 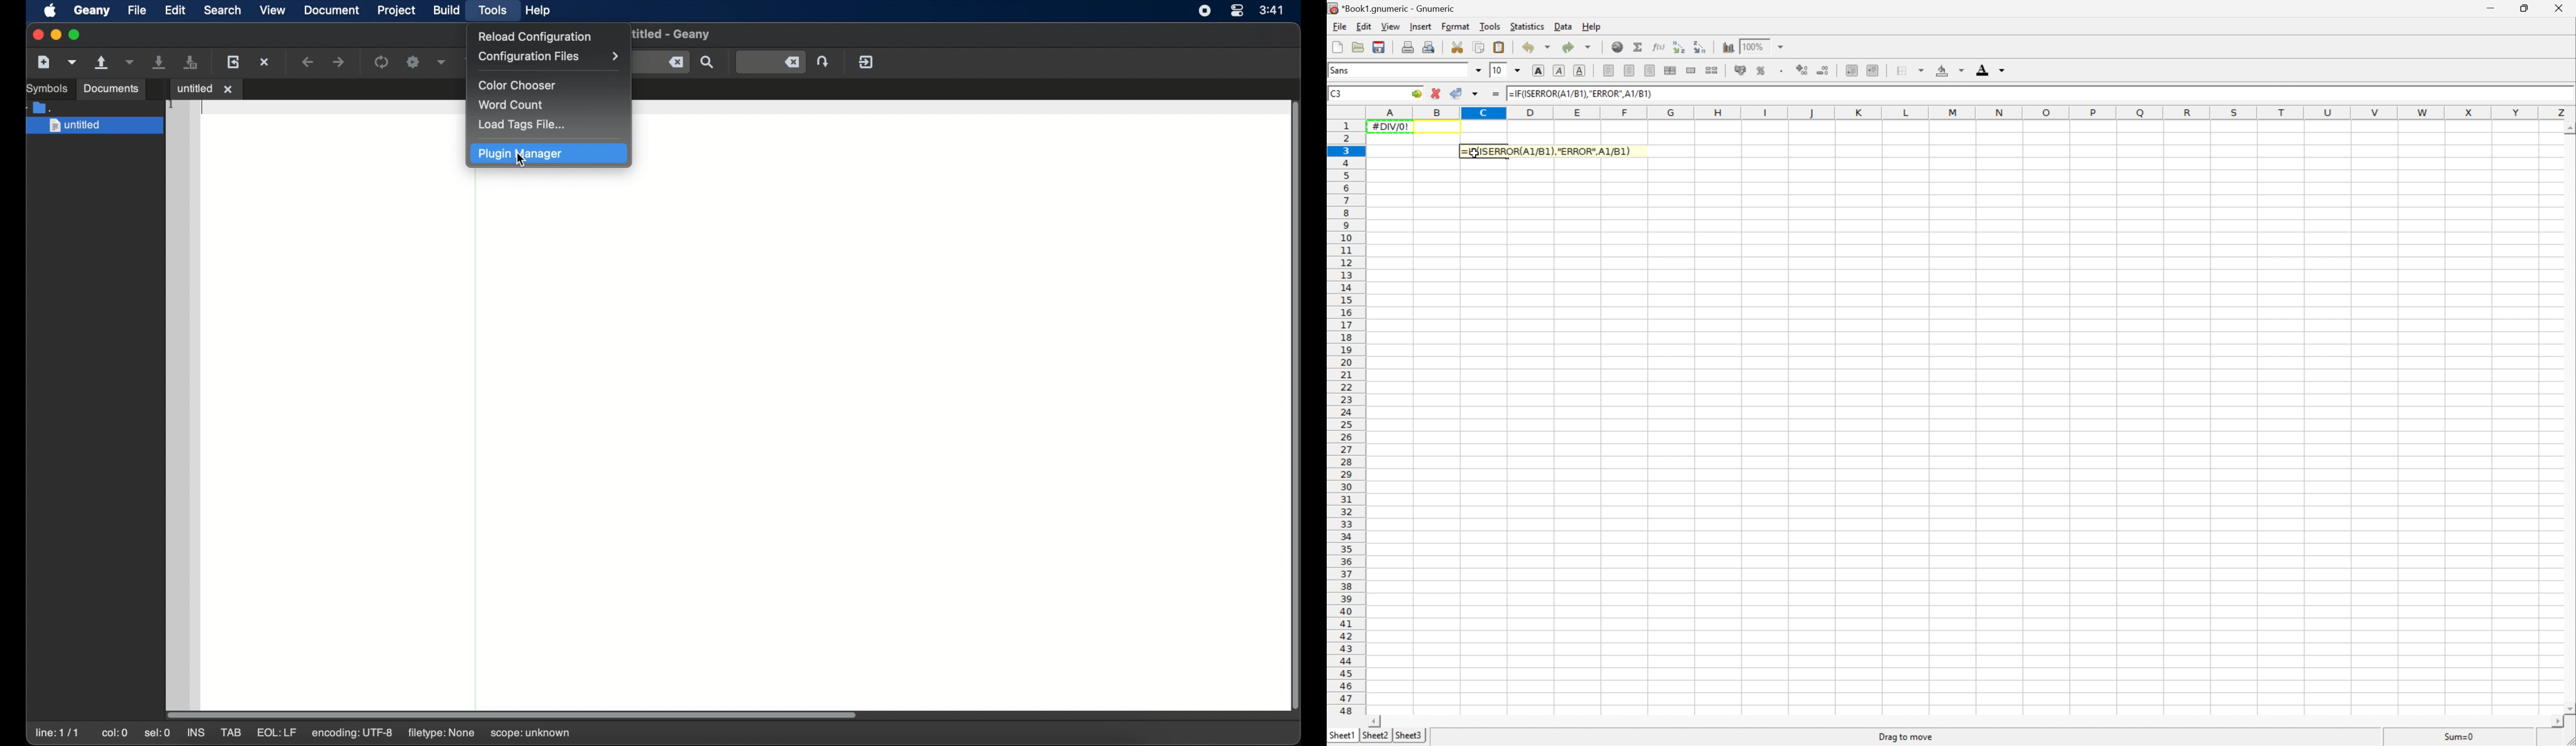 I want to click on Center horizontally across selection, so click(x=1671, y=70).